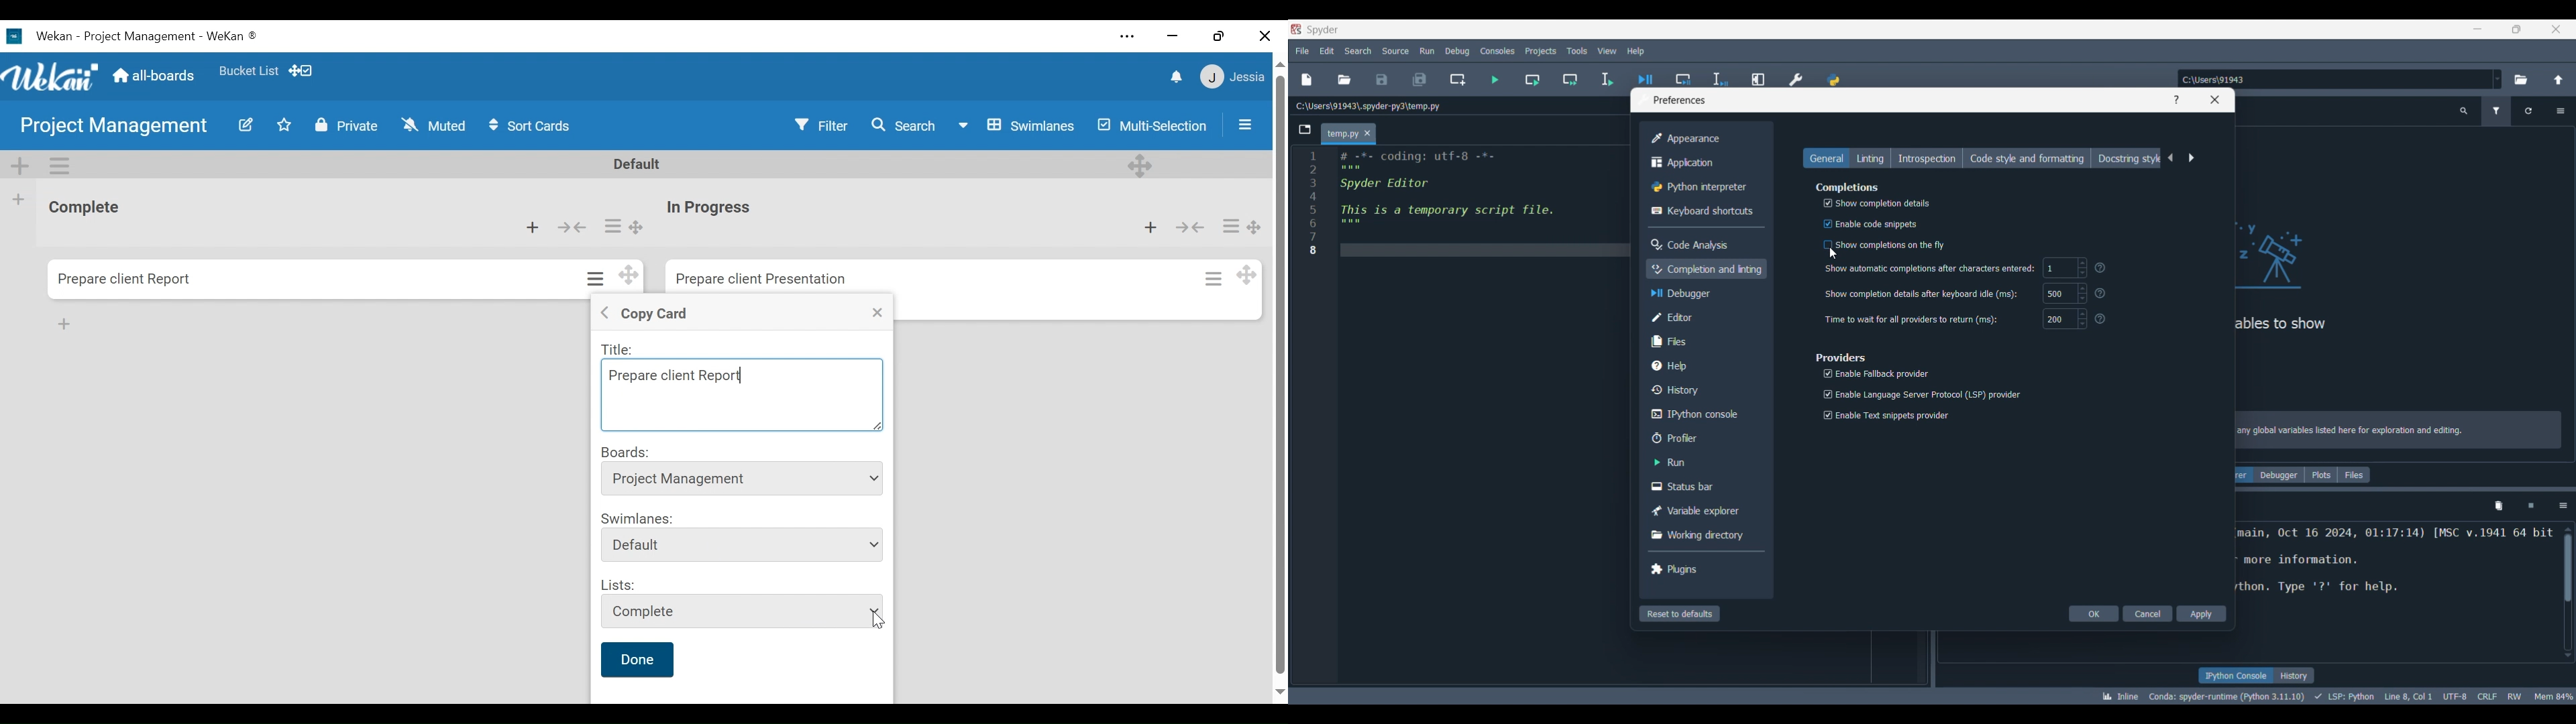 The width and height of the screenshot is (2576, 728). Describe the element at coordinates (1830, 255) in the screenshot. I see `Cursor` at that location.